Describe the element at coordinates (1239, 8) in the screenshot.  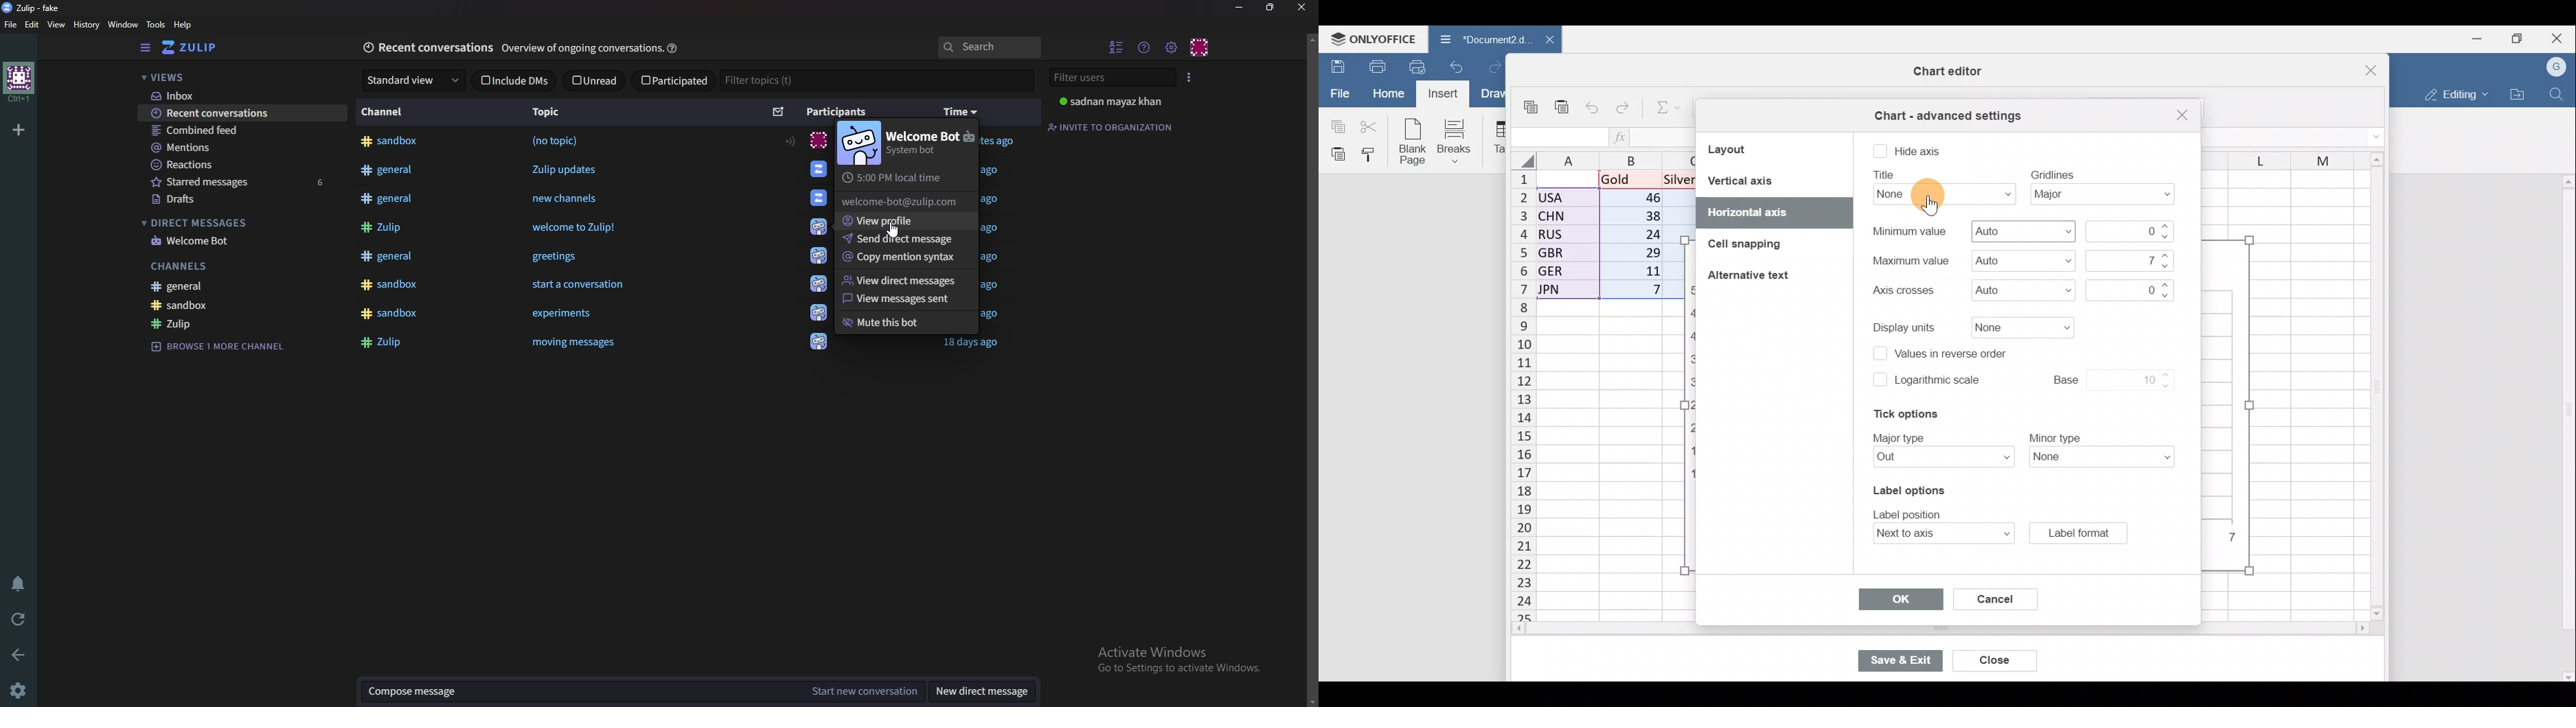
I see `Minimize` at that location.